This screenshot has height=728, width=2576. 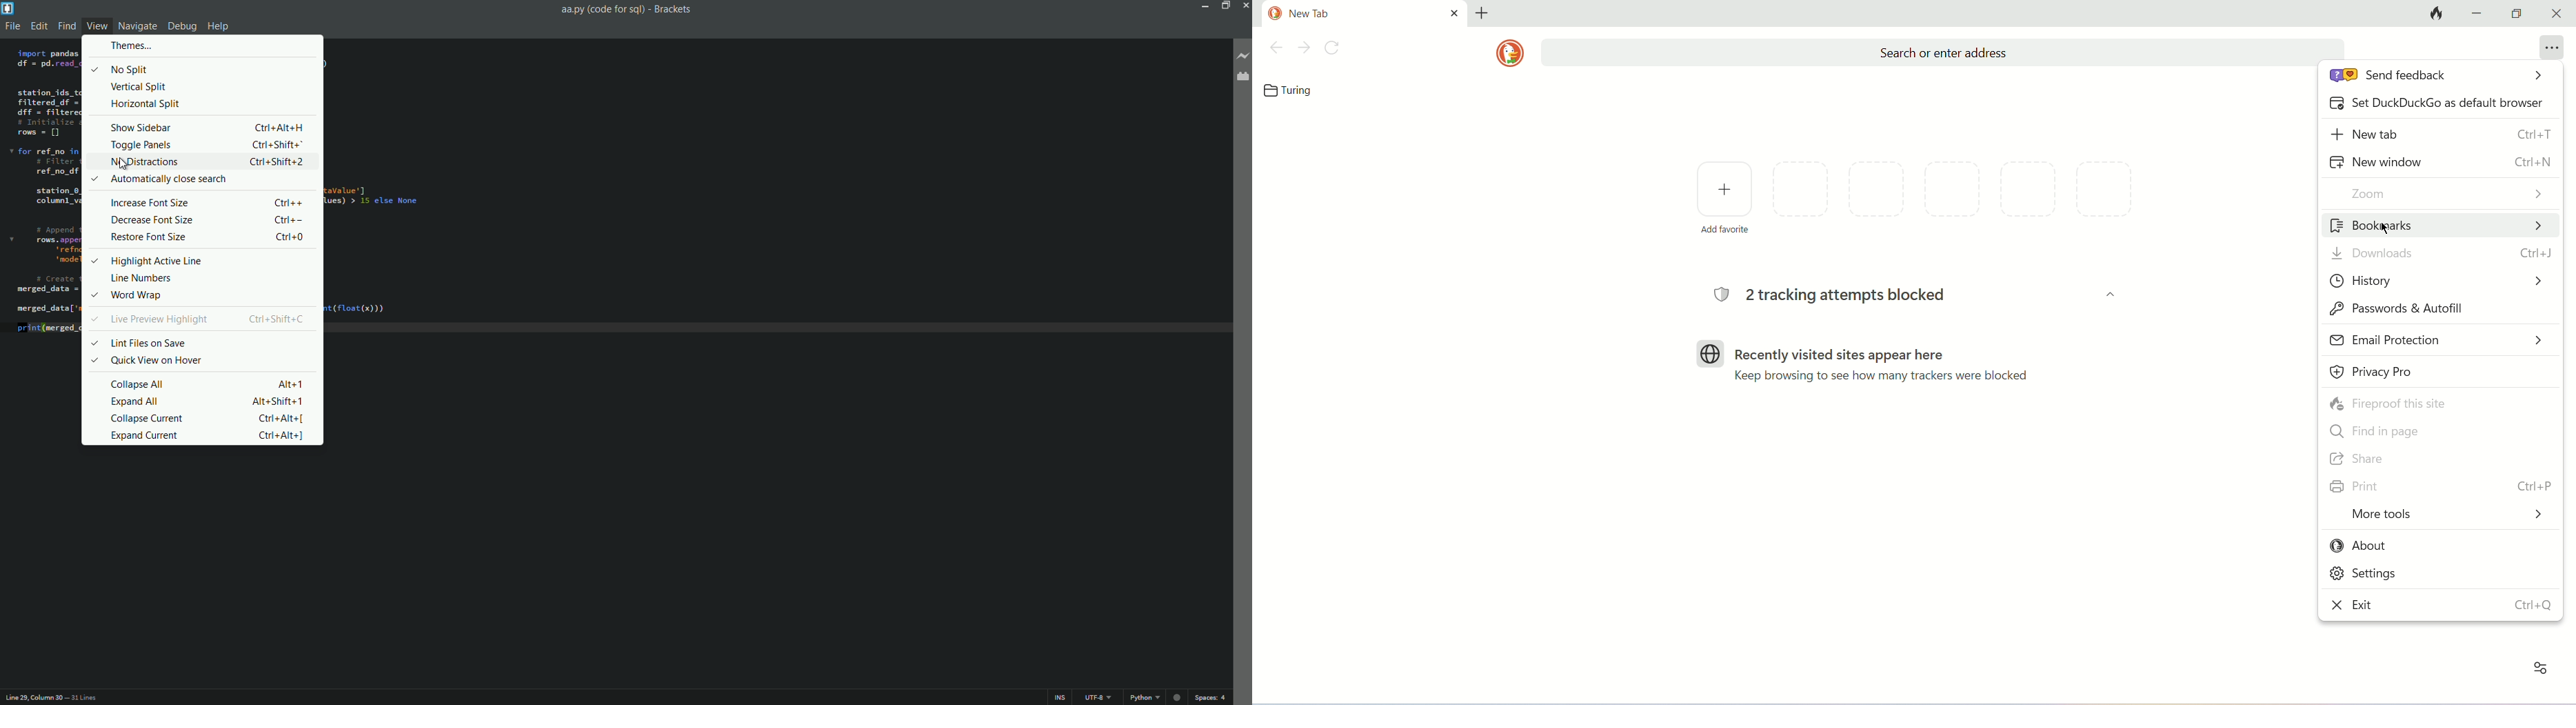 What do you see at coordinates (95, 260) in the screenshot?
I see `Selected` at bounding box center [95, 260].